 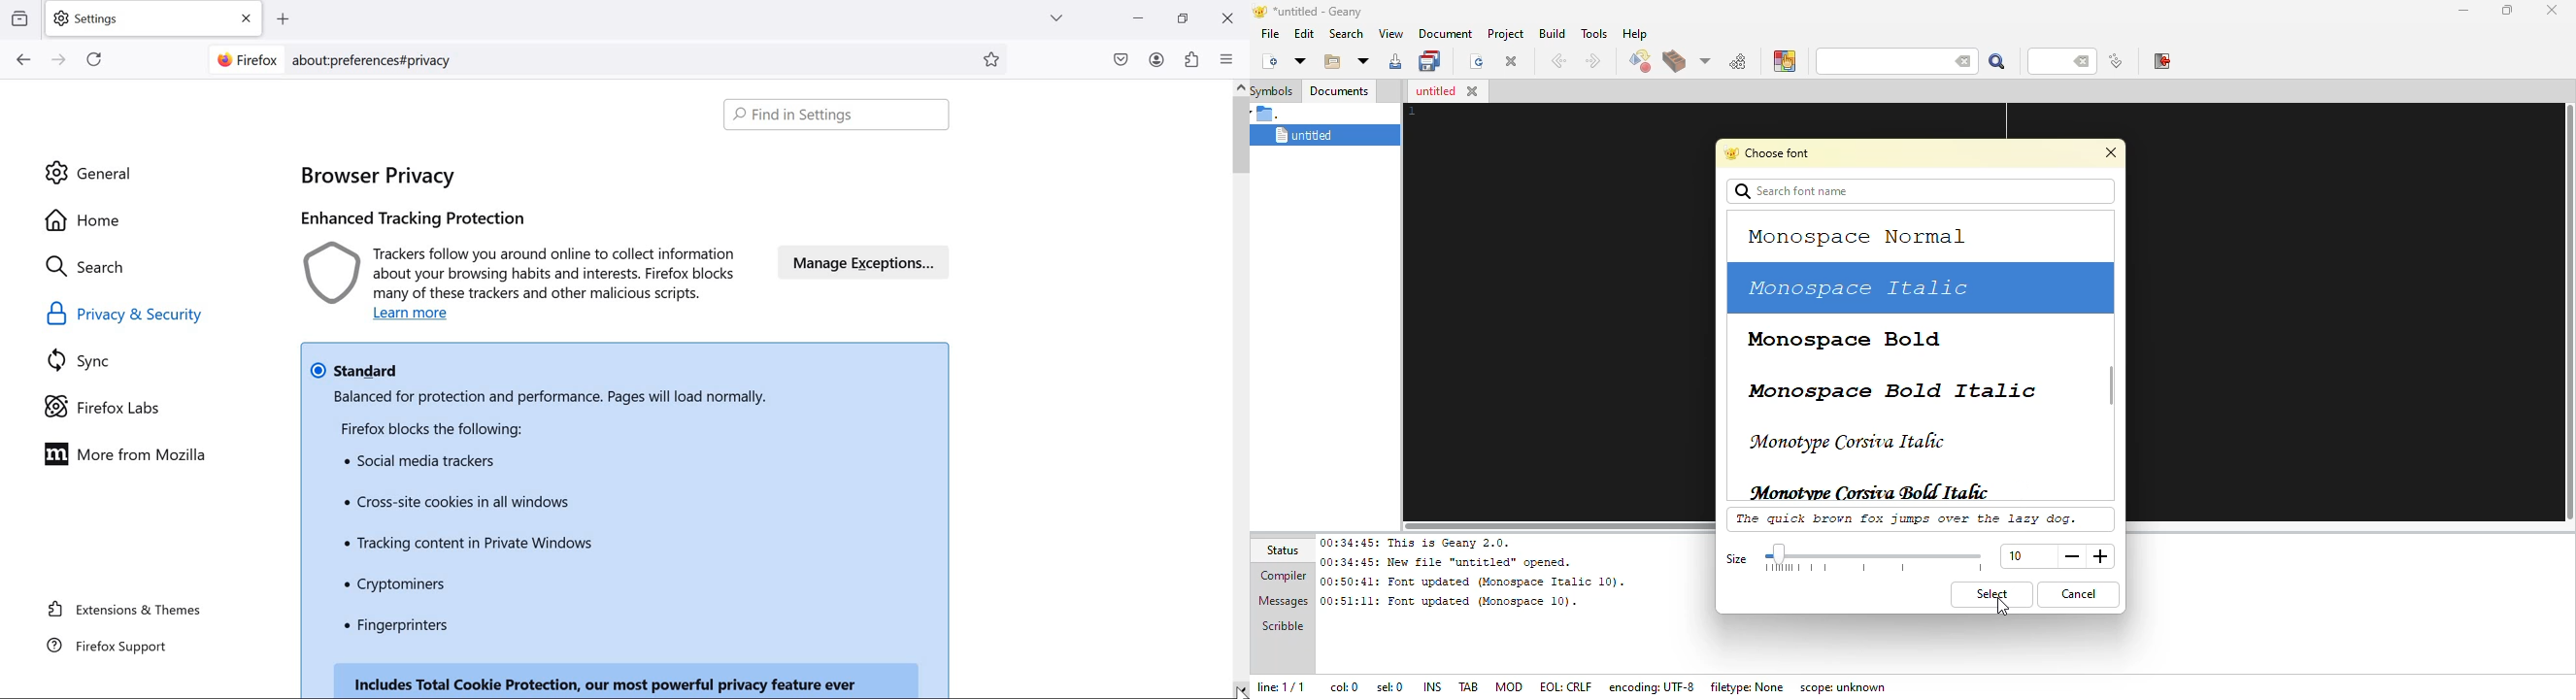 I want to click on Home, so click(x=120, y=219).